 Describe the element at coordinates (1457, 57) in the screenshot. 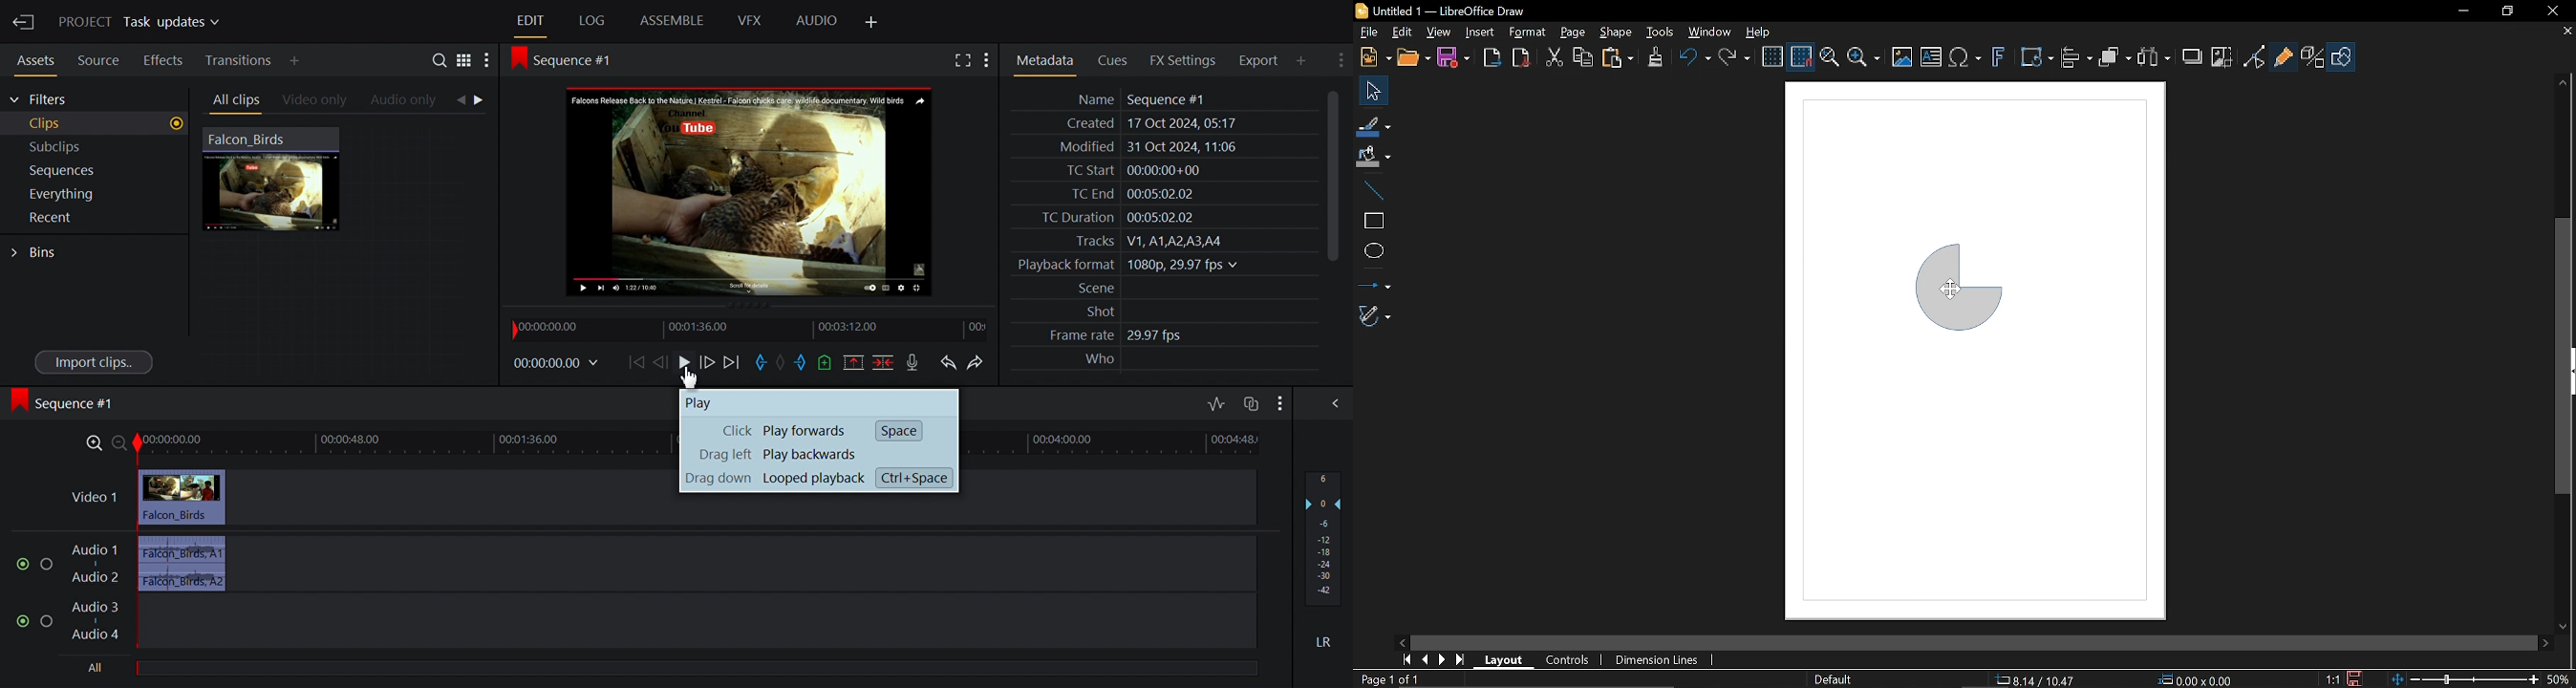

I see `Save` at that location.